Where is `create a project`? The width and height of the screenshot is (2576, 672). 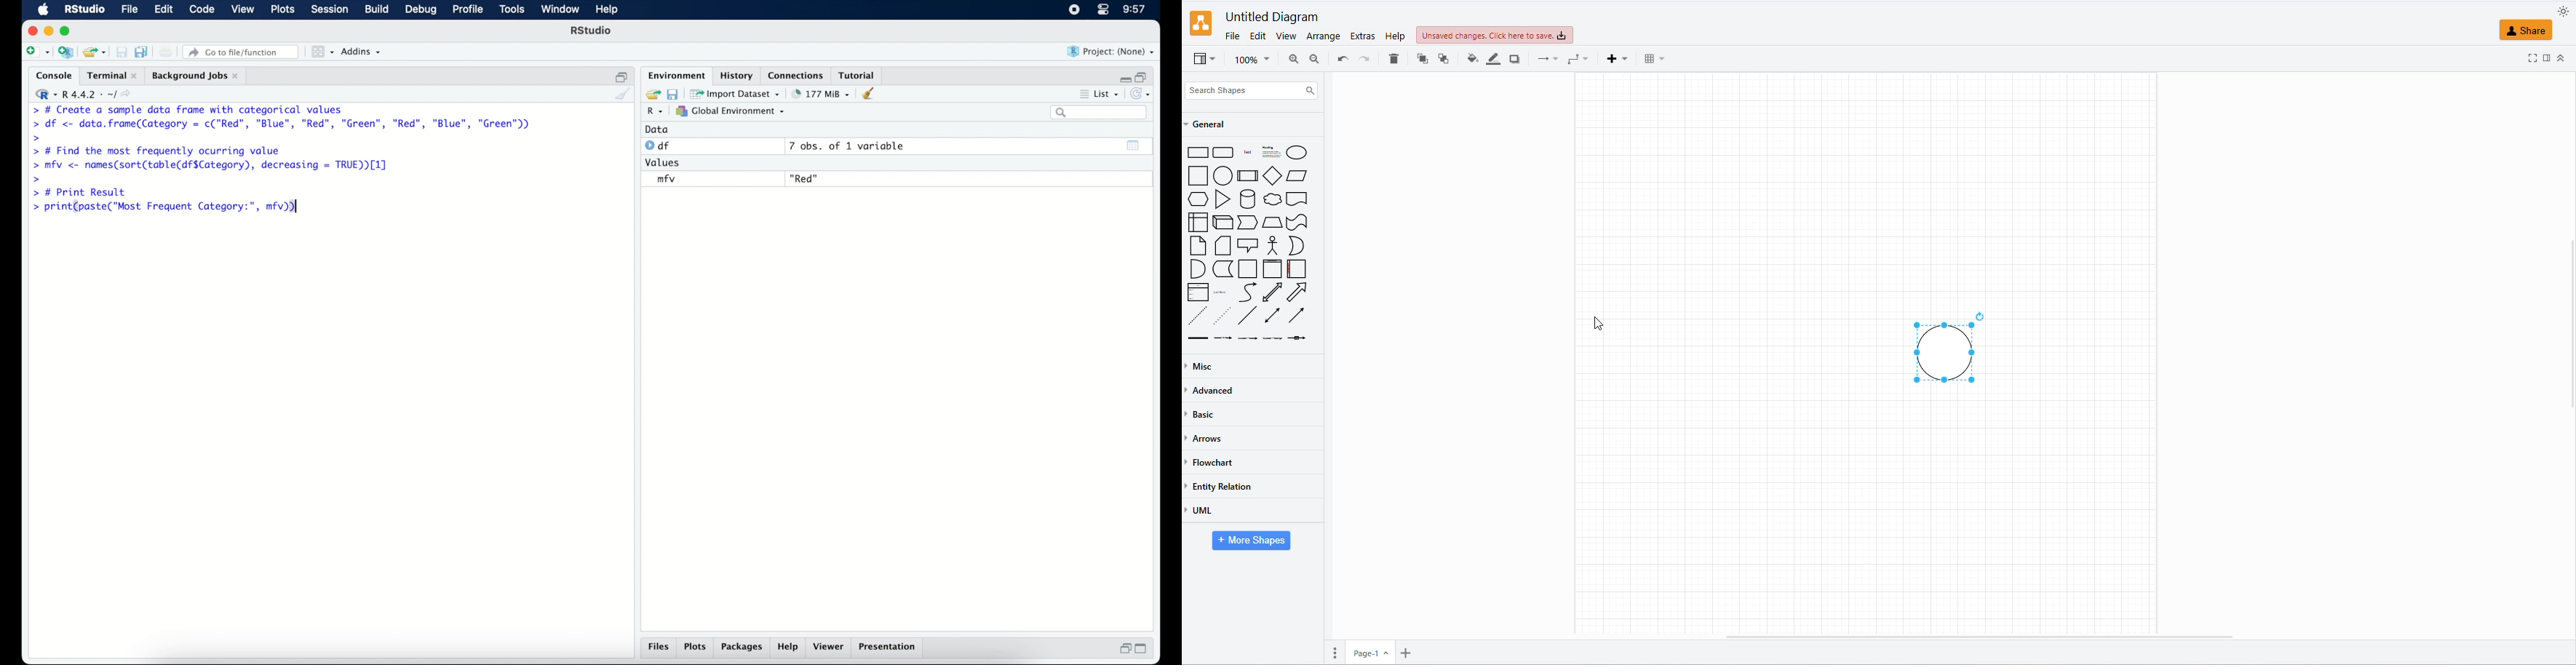 create a project is located at coordinates (67, 52).